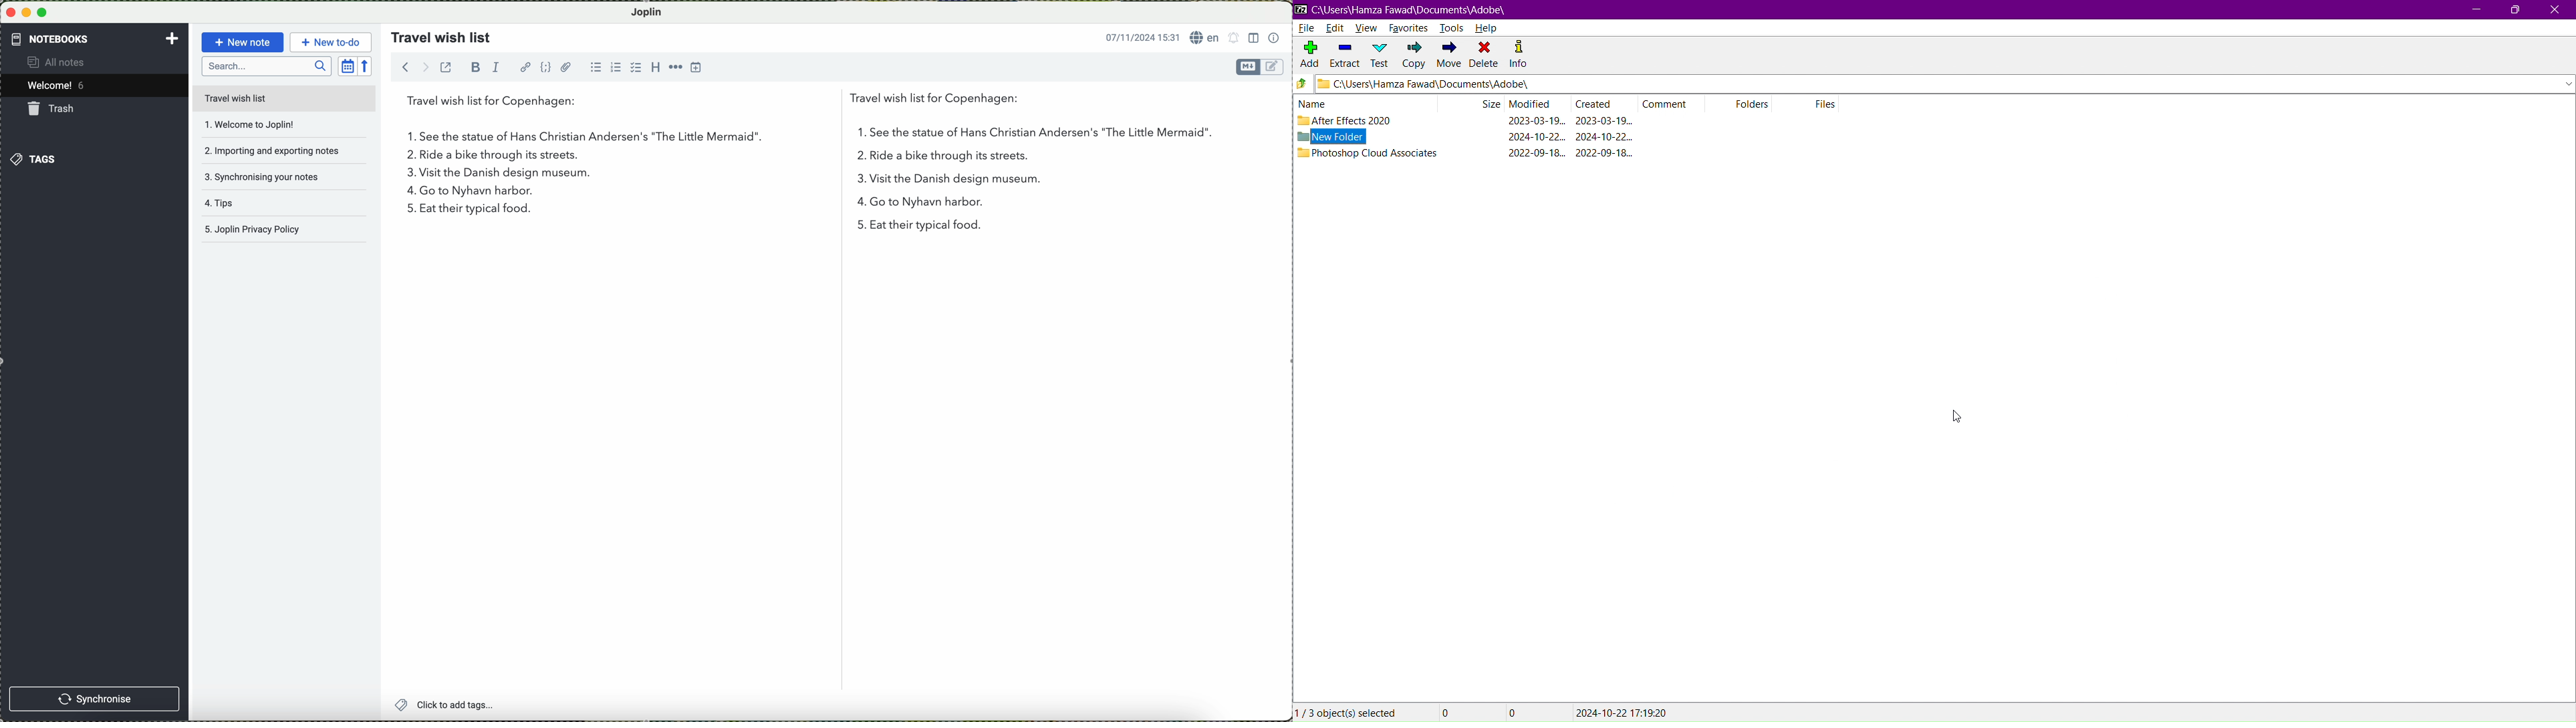 The image size is (2576, 728). What do you see at coordinates (674, 67) in the screenshot?
I see `horizontal rule` at bounding box center [674, 67].